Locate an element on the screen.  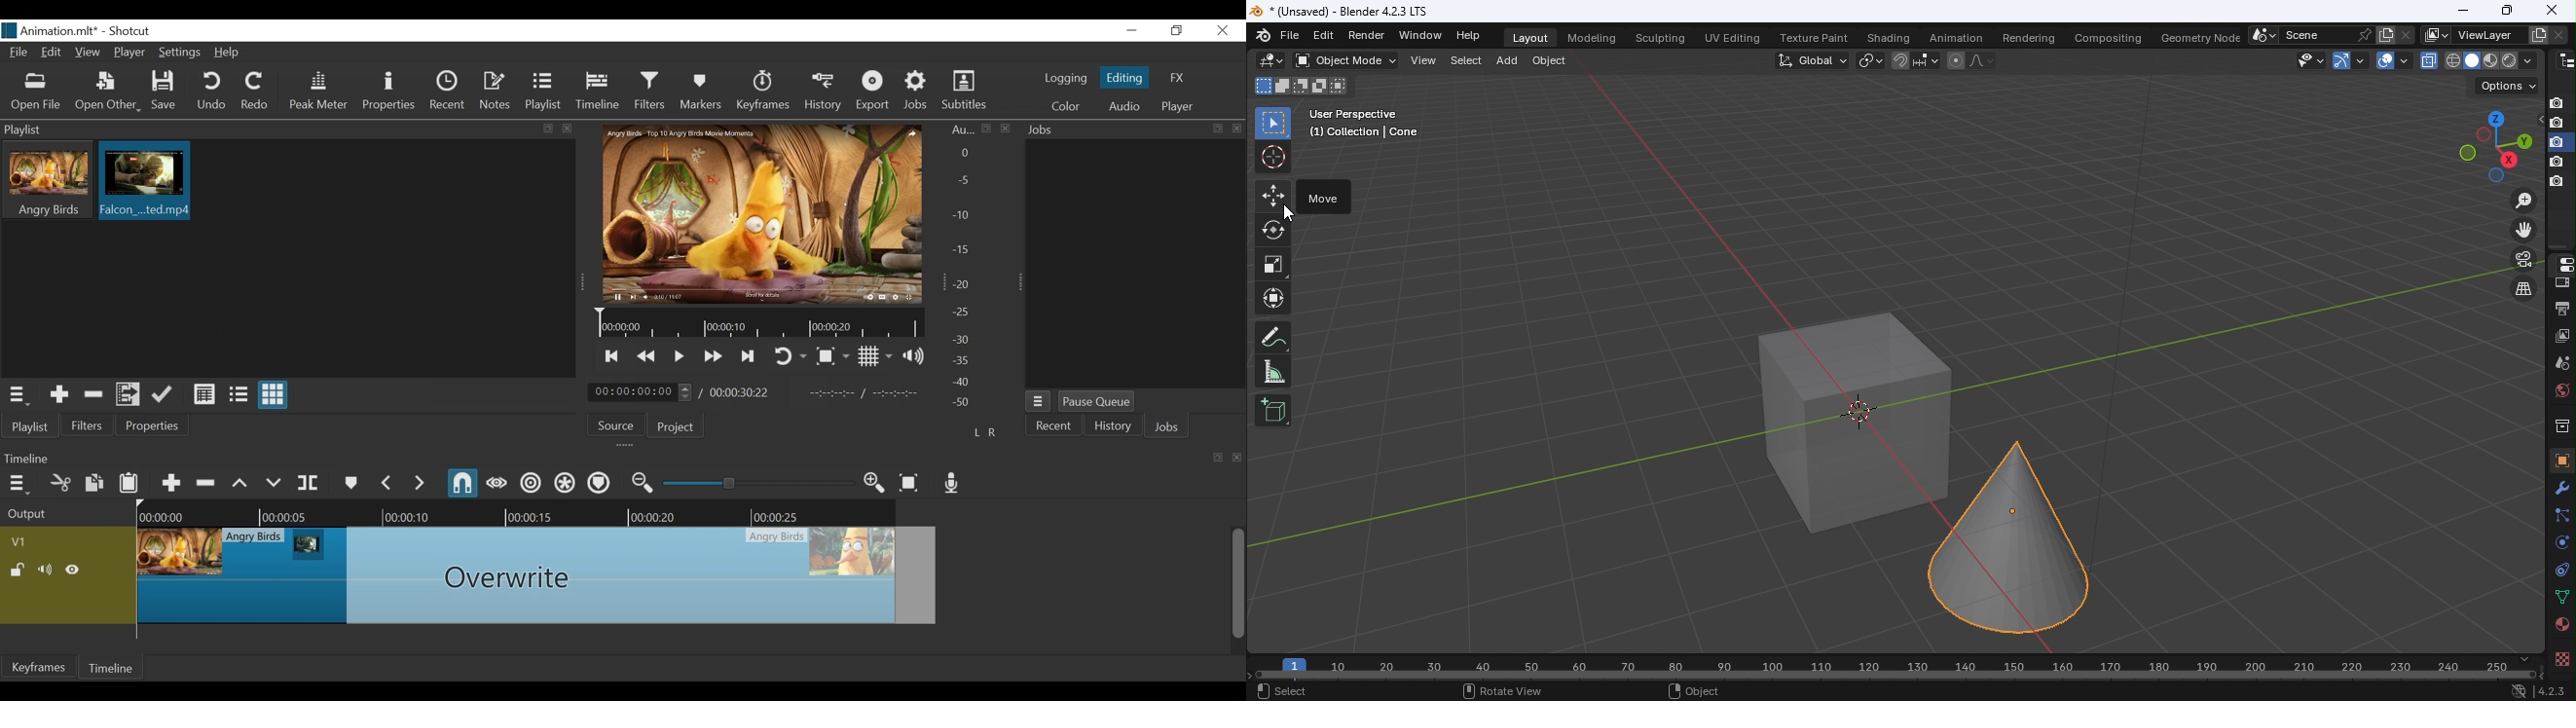
Next Marker is located at coordinates (419, 482).